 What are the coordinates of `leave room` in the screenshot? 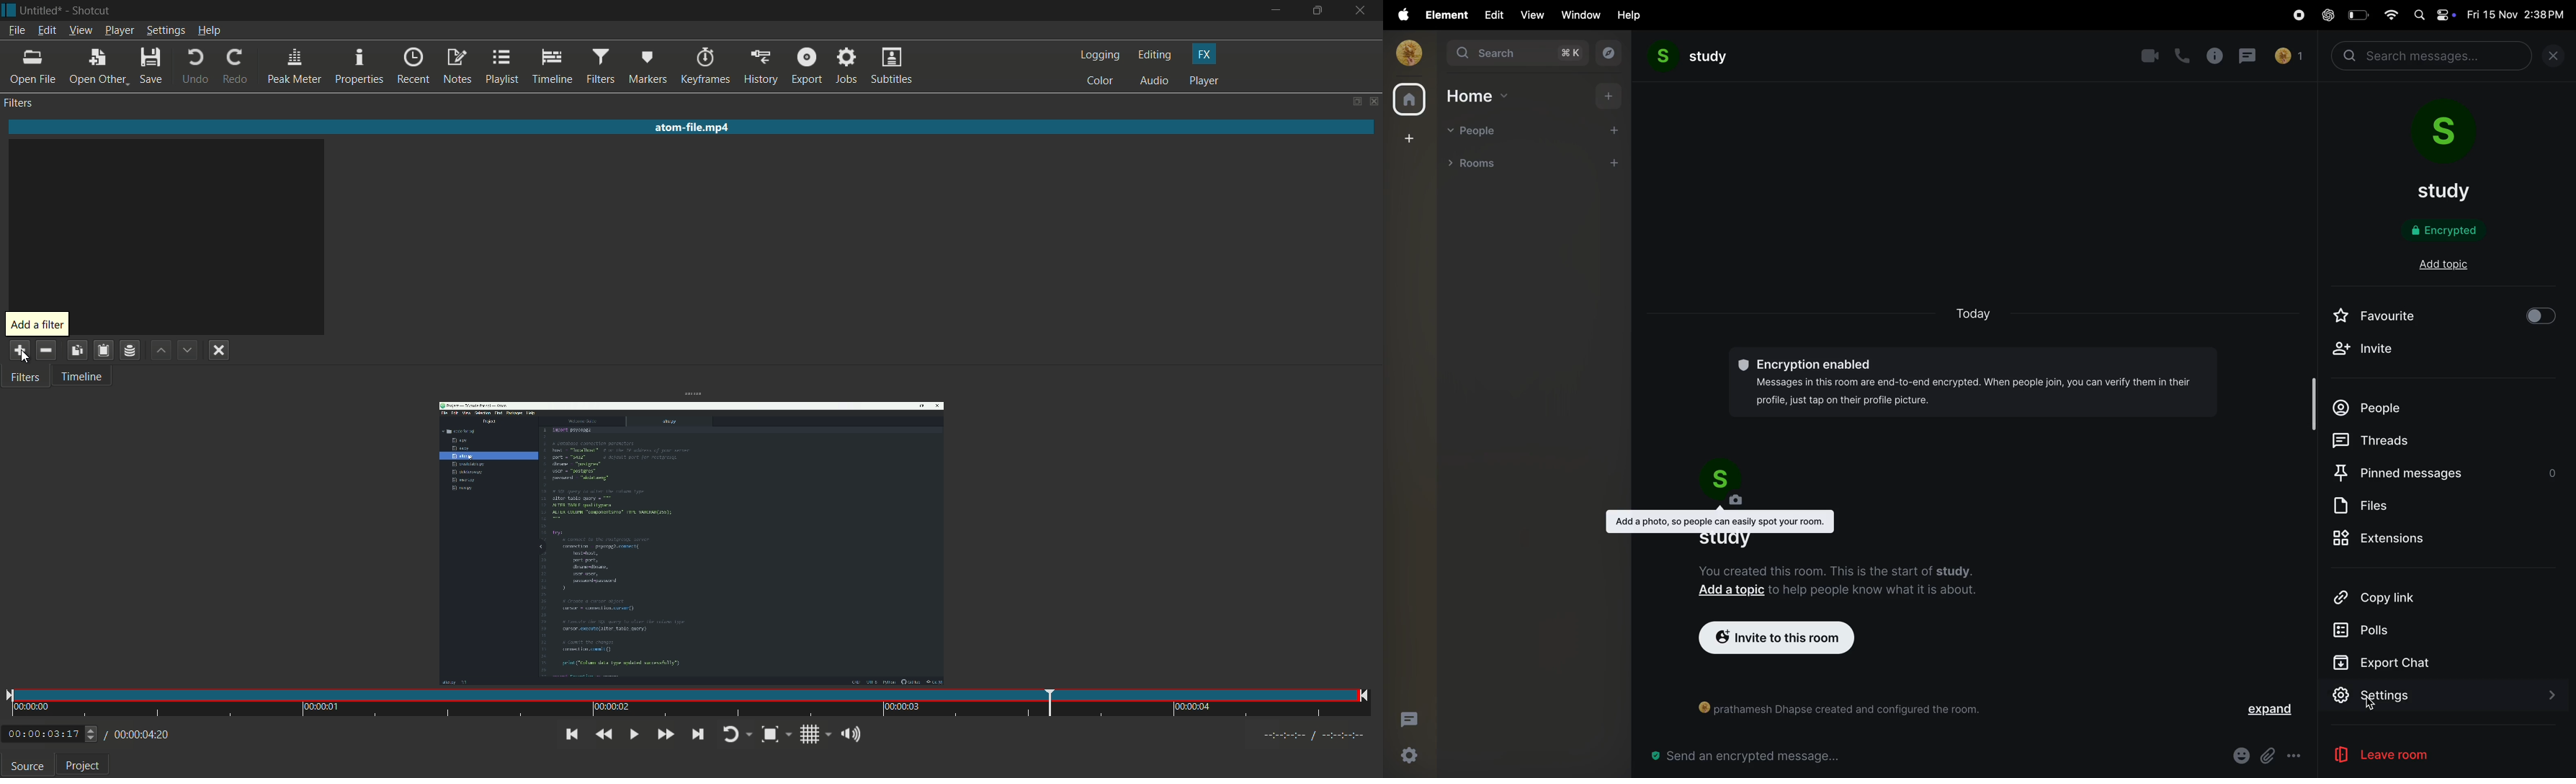 It's located at (2402, 755).